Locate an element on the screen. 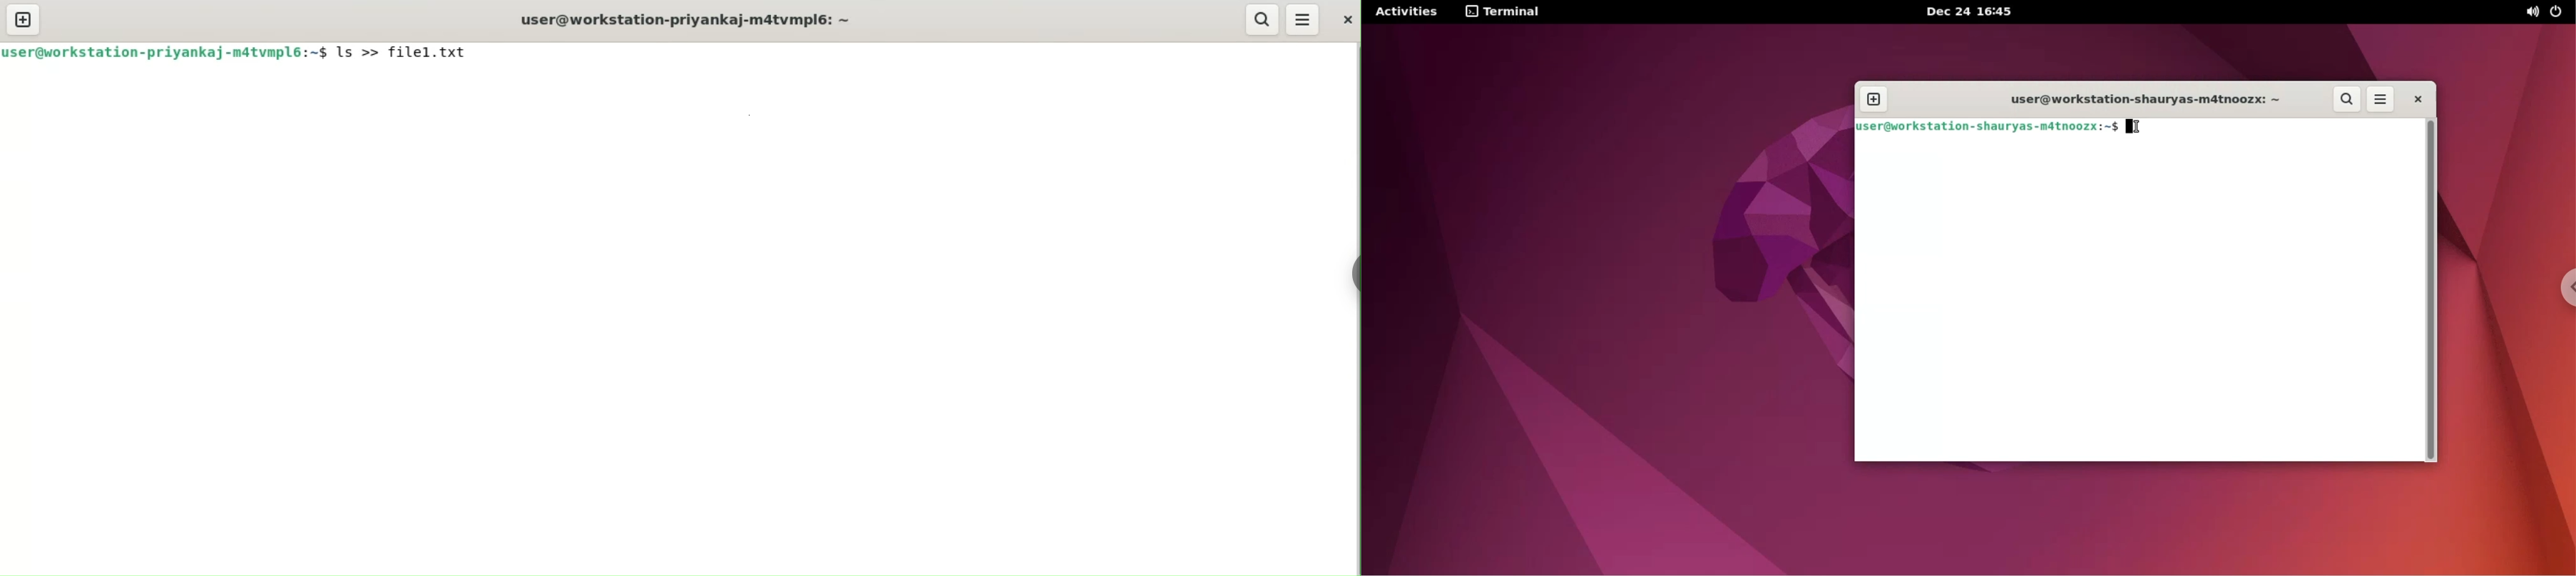 The image size is (2576, 588). user@workstation-priyankaj-m4tvmpl6: ~ is located at coordinates (690, 19).